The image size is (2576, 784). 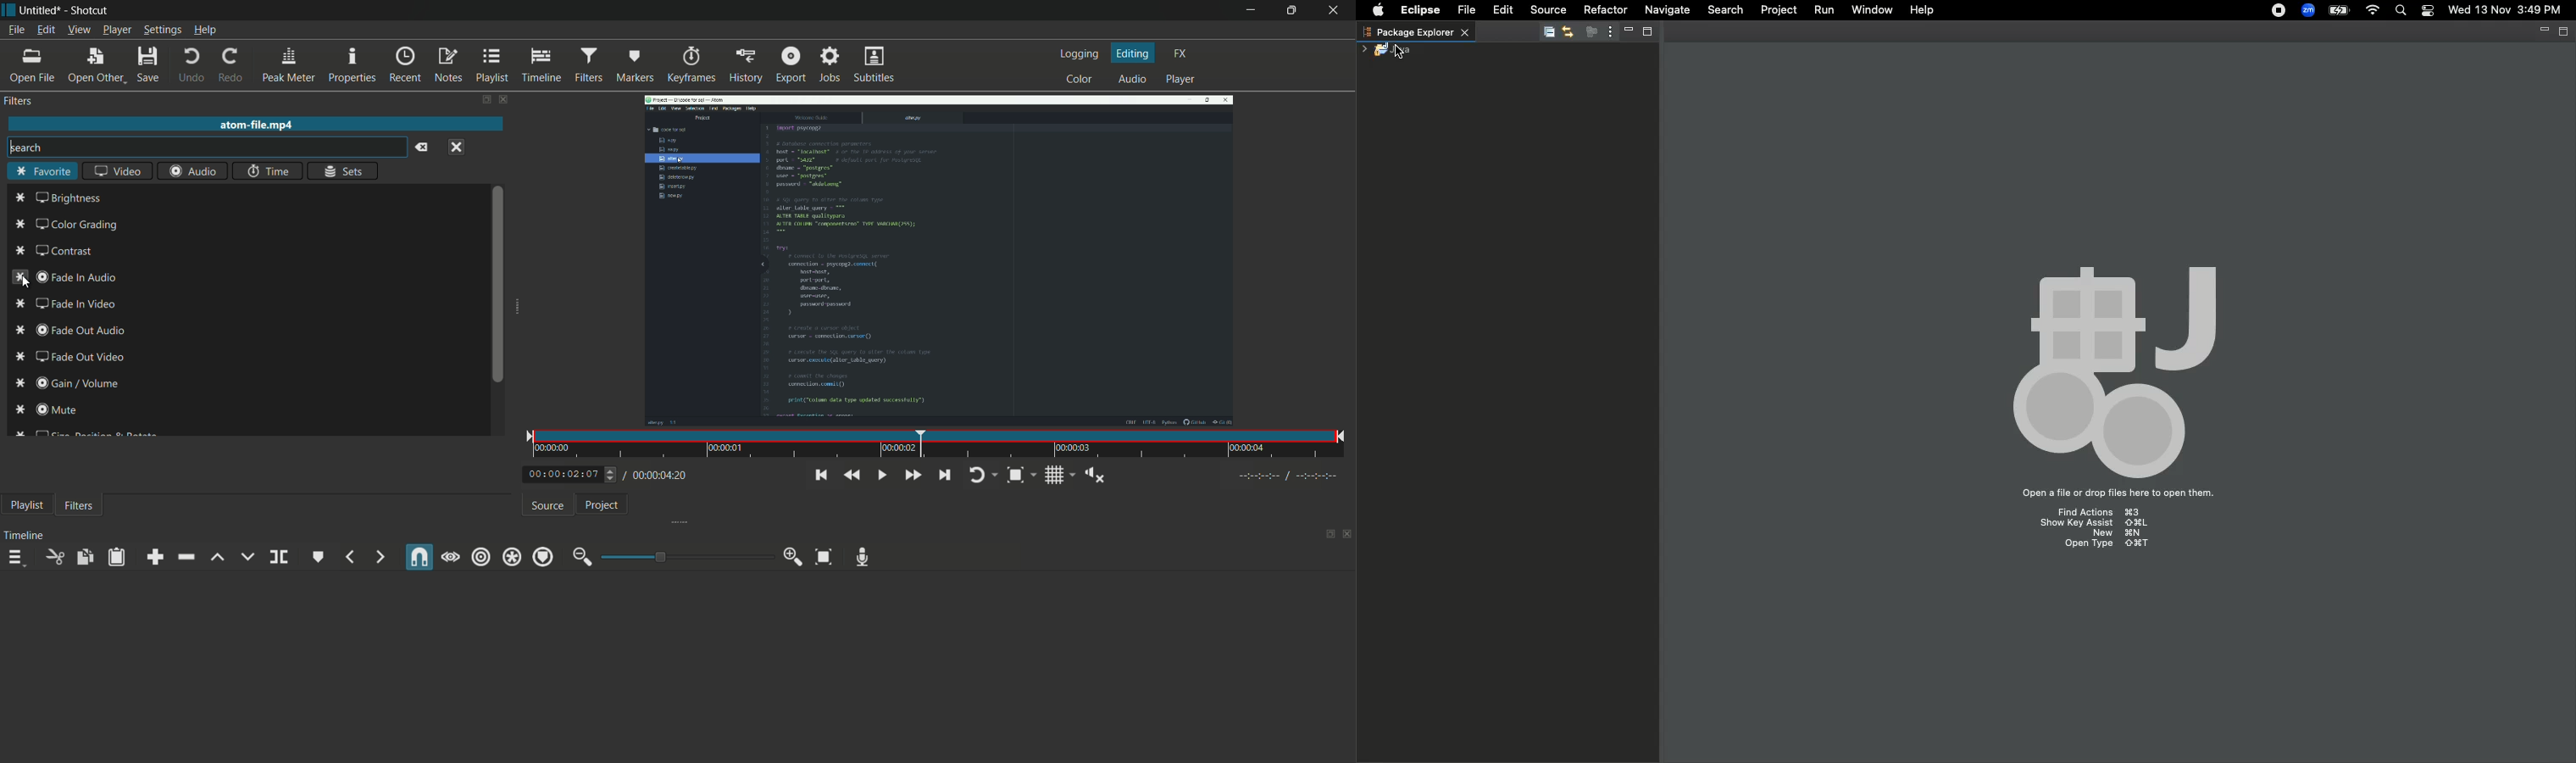 I want to click on notes, so click(x=447, y=66).